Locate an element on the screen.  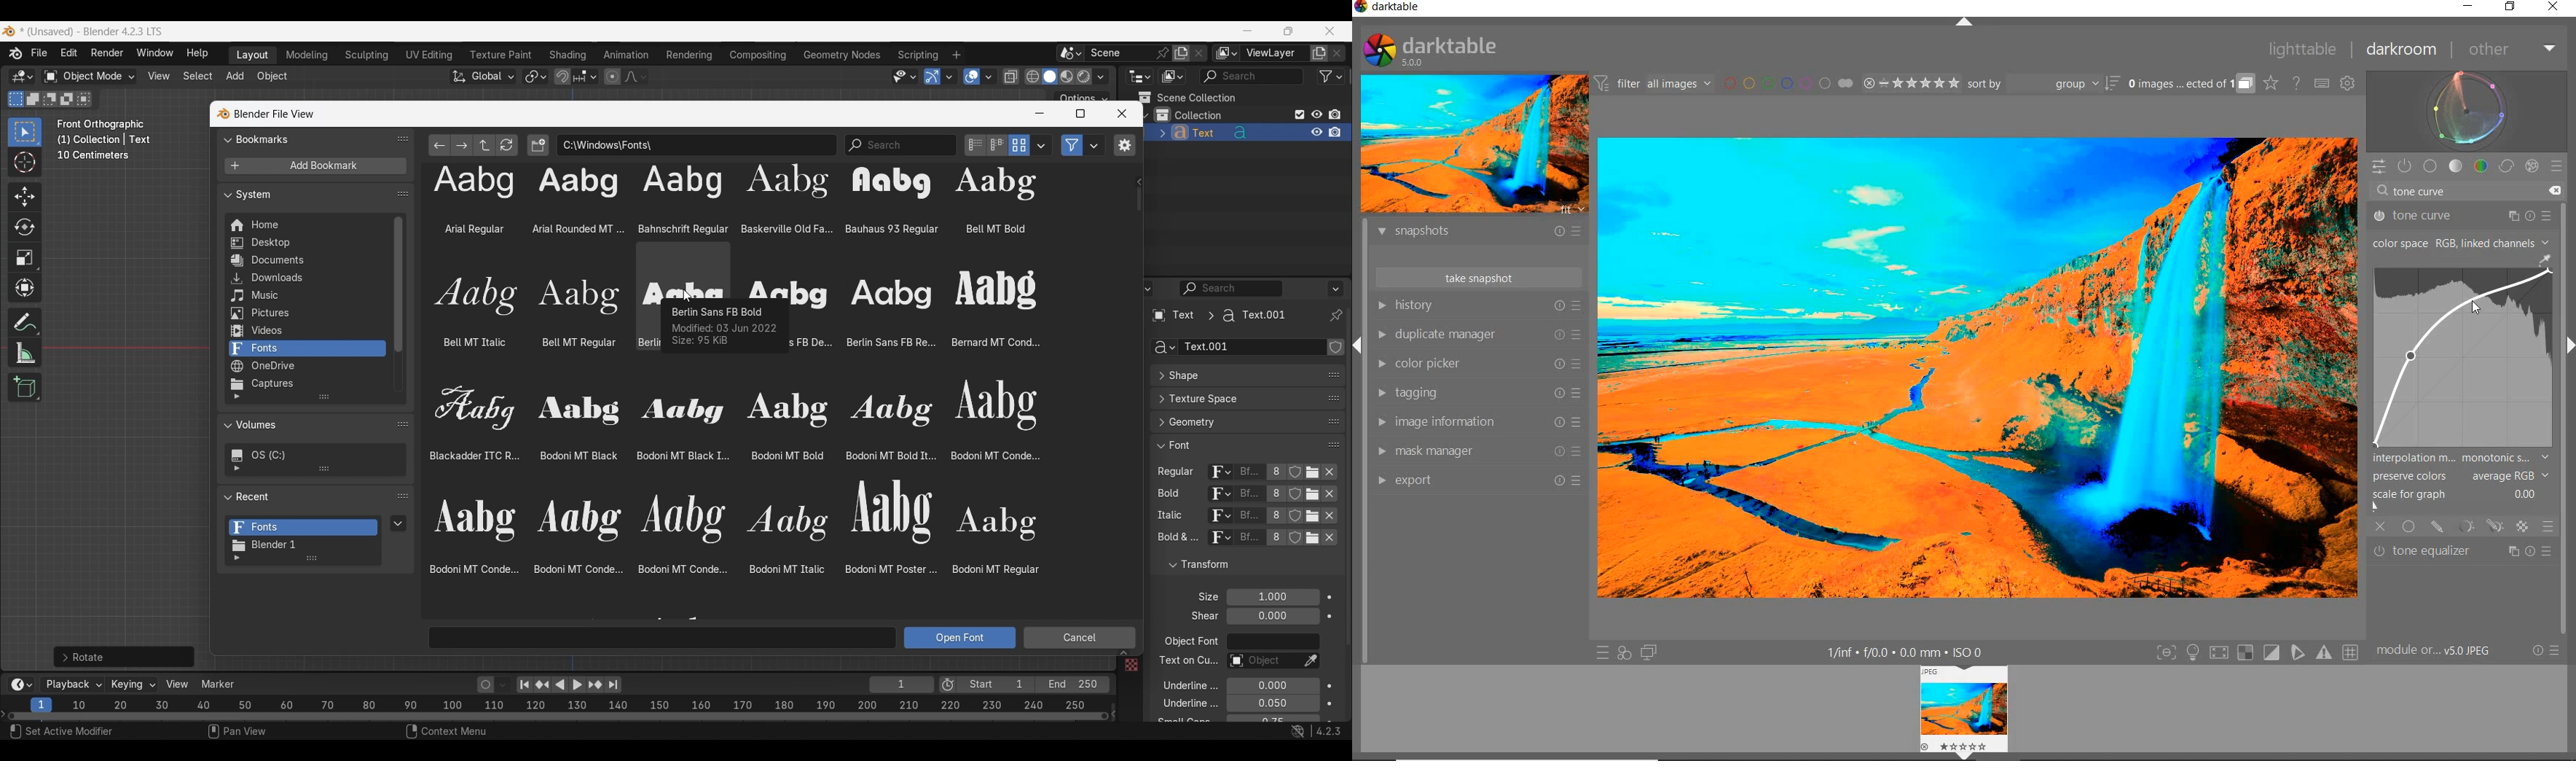
 is located at coordinates (1250, 517).